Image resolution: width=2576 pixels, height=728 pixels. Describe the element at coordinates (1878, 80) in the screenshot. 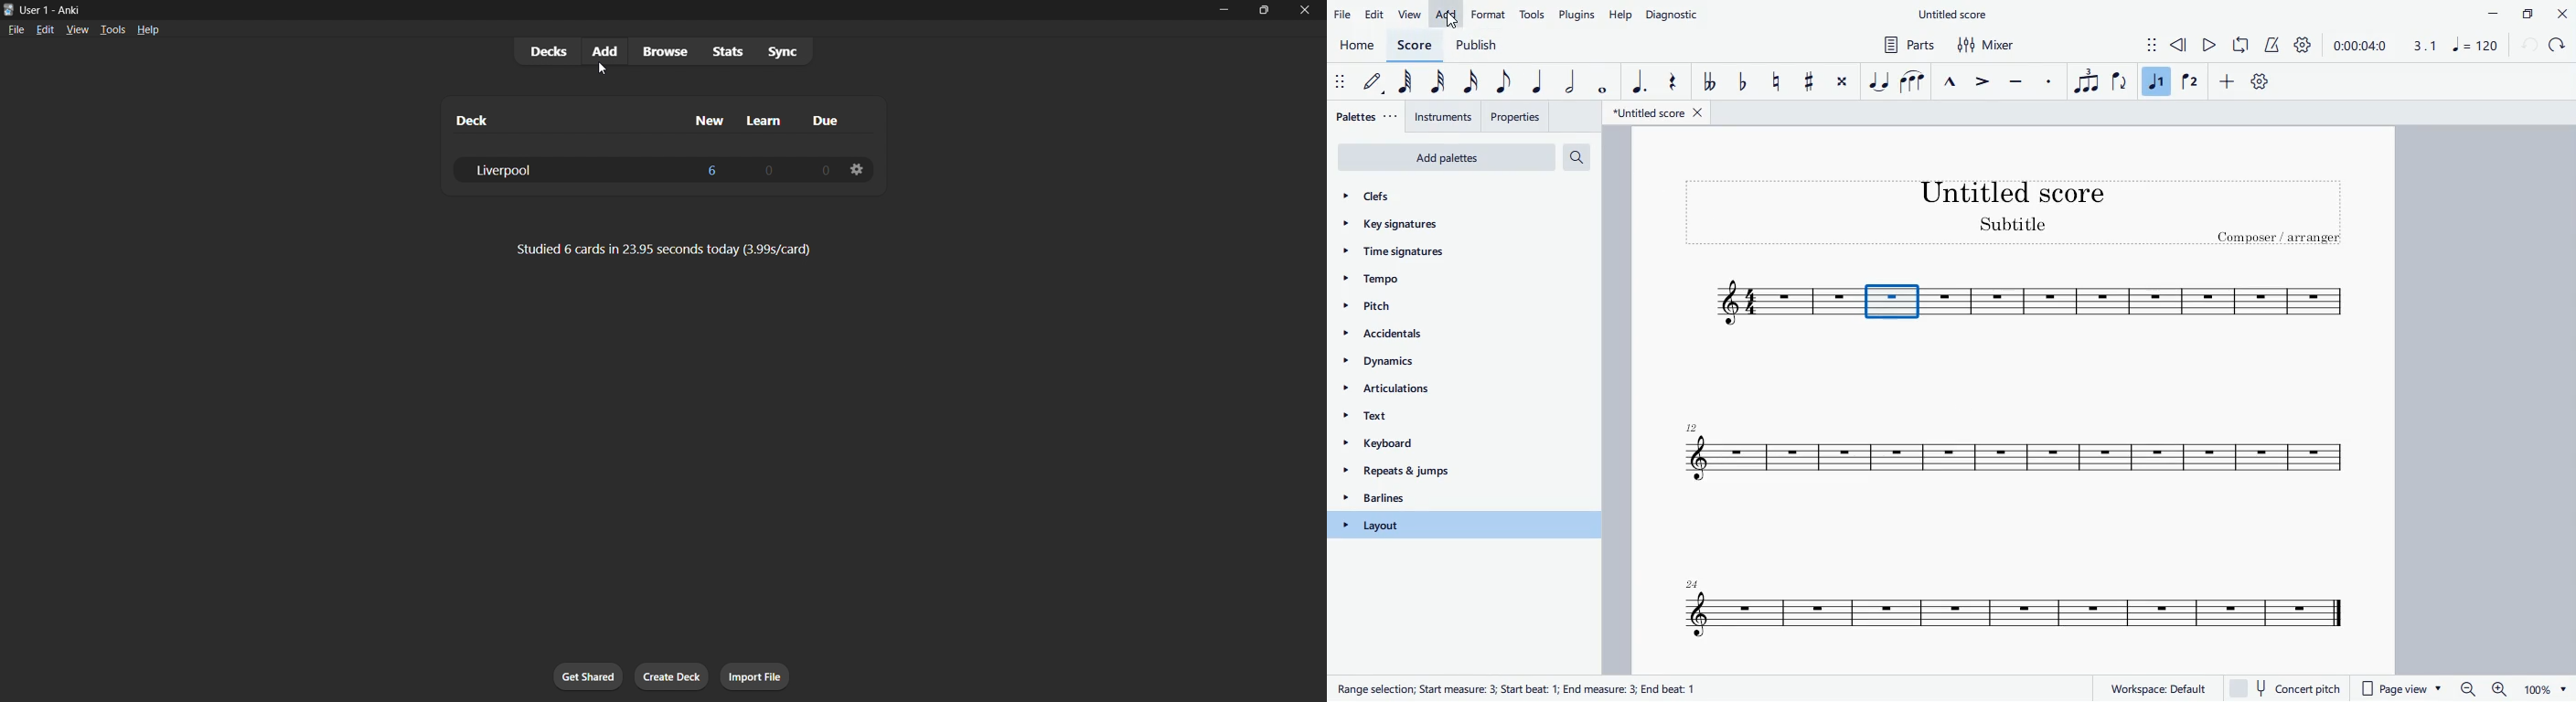

I see `tie` at that location.